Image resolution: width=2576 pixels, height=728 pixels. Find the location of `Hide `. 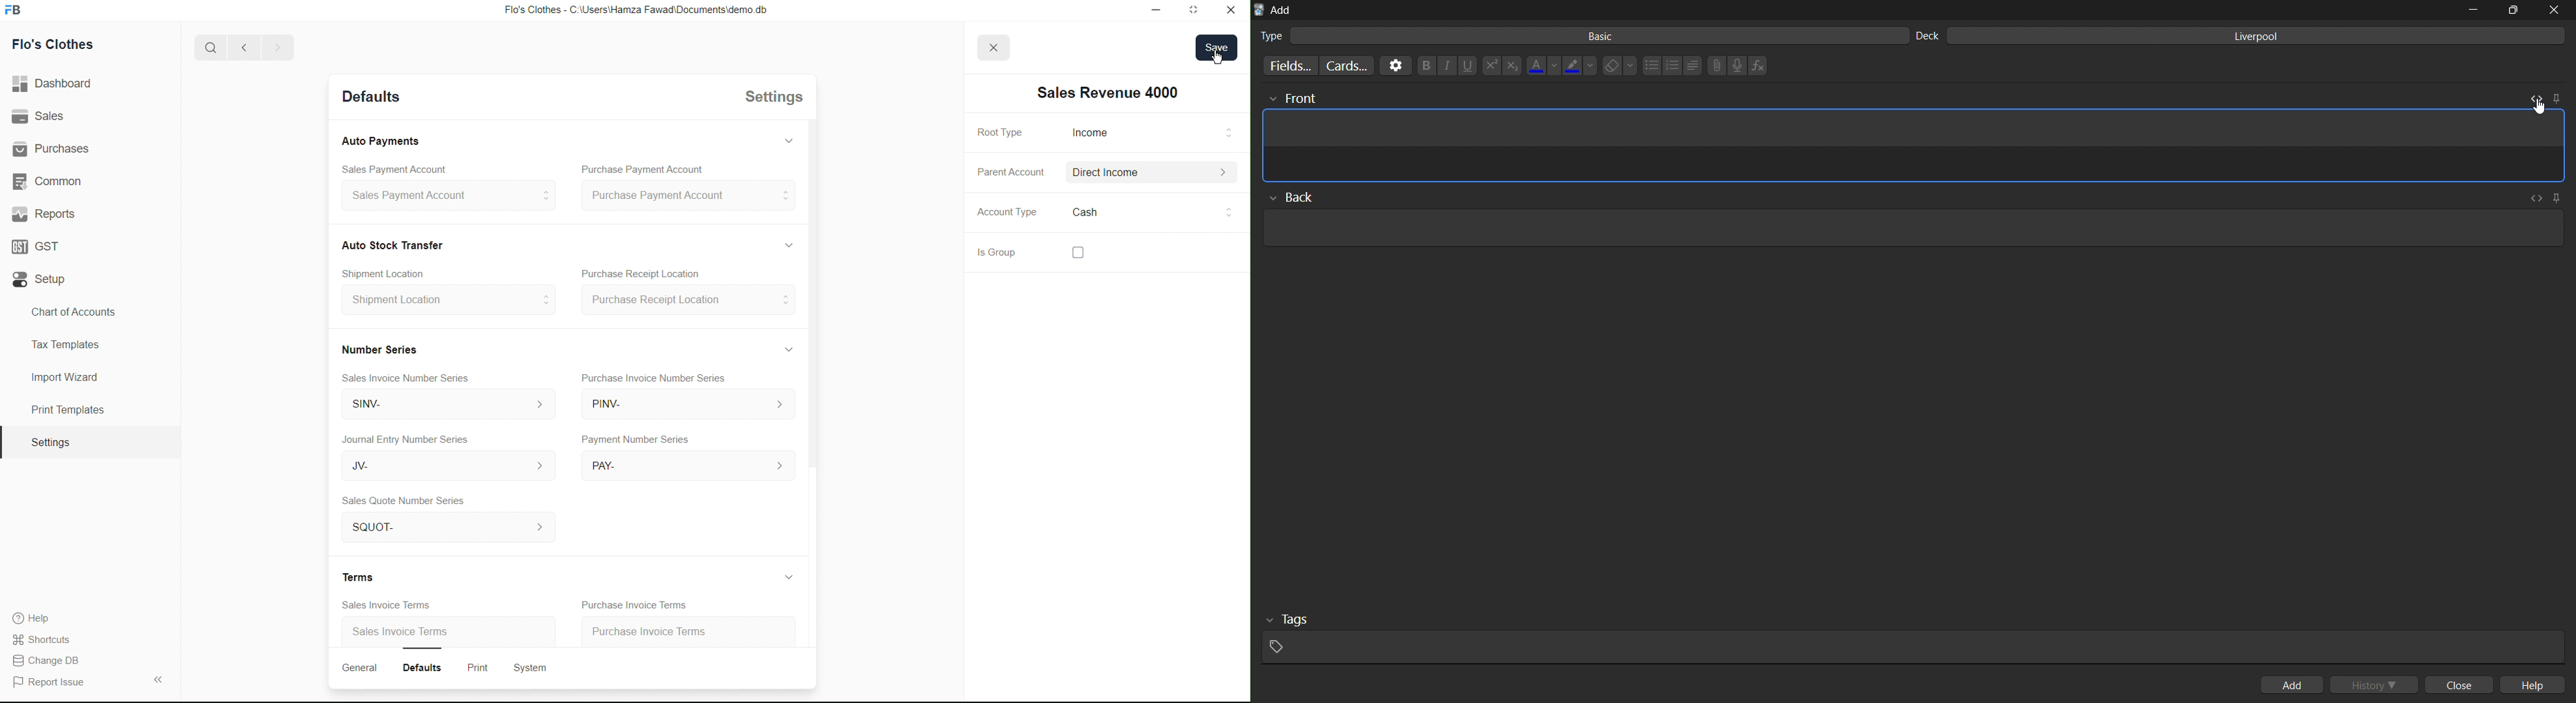

Hide  is located at coordinates (786, 243).